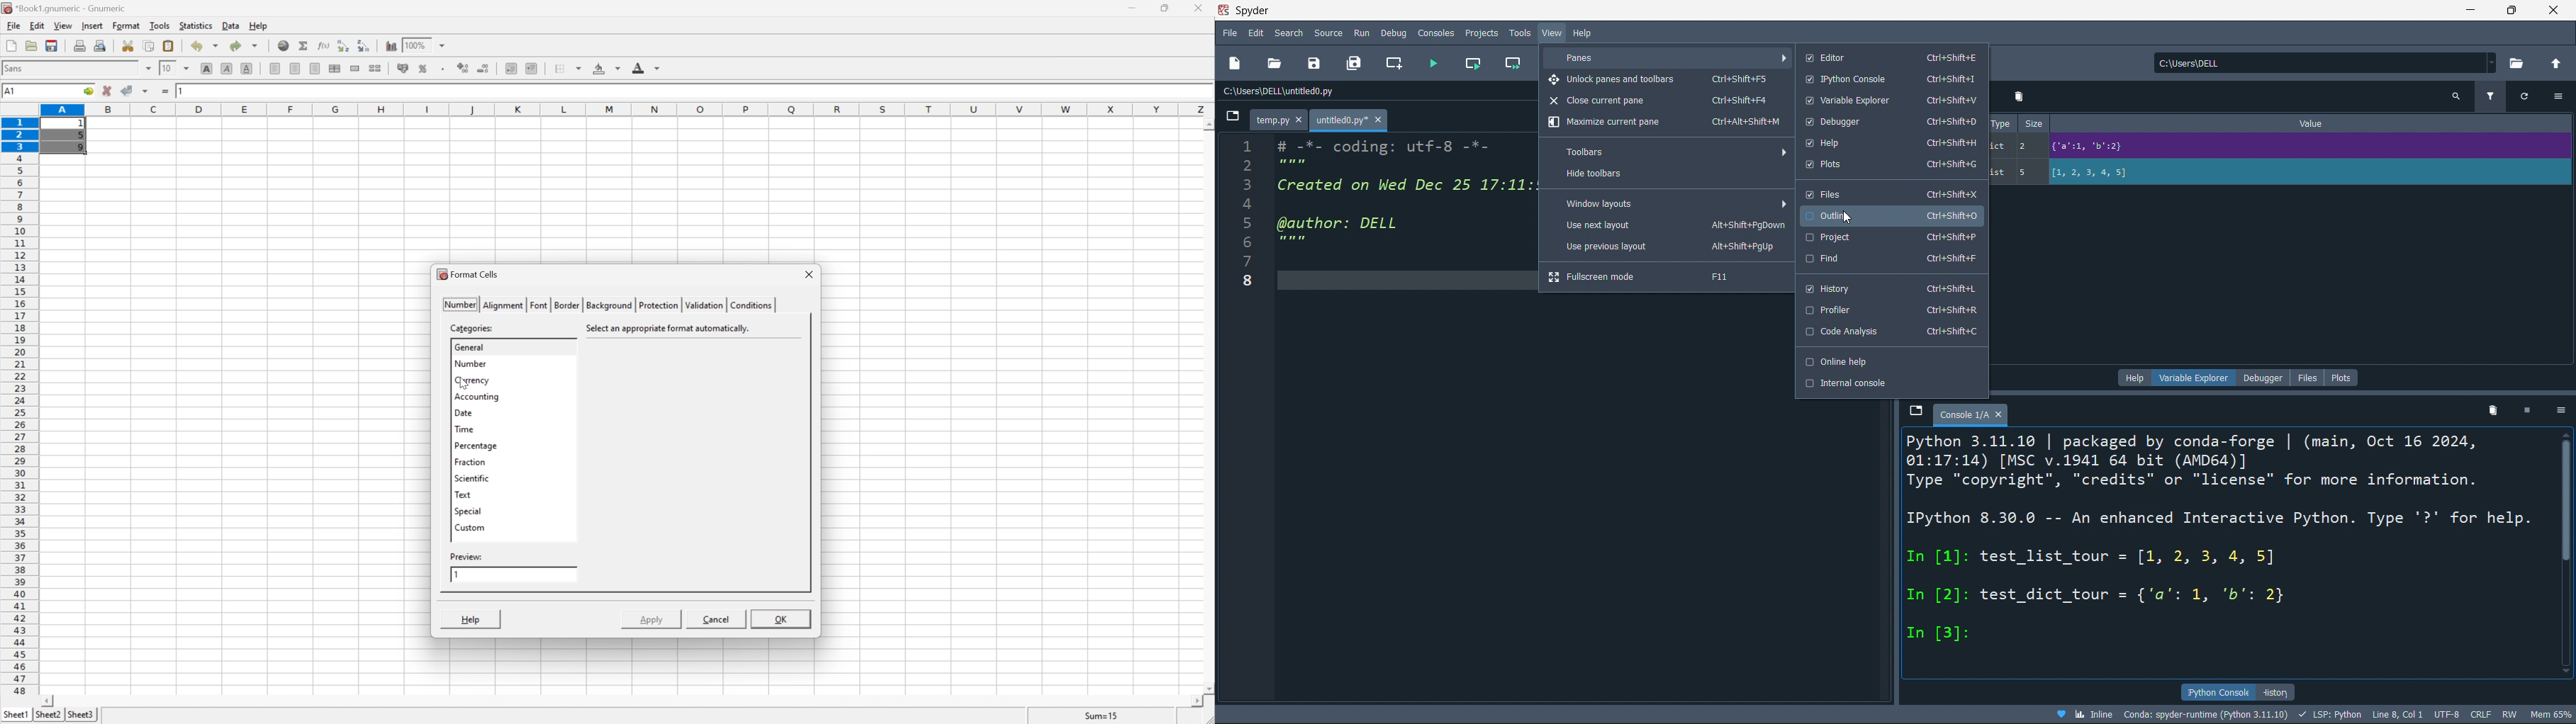  Describe the element at coordinates (2526, 97) in the screenshot. I see `refresh` at that location.